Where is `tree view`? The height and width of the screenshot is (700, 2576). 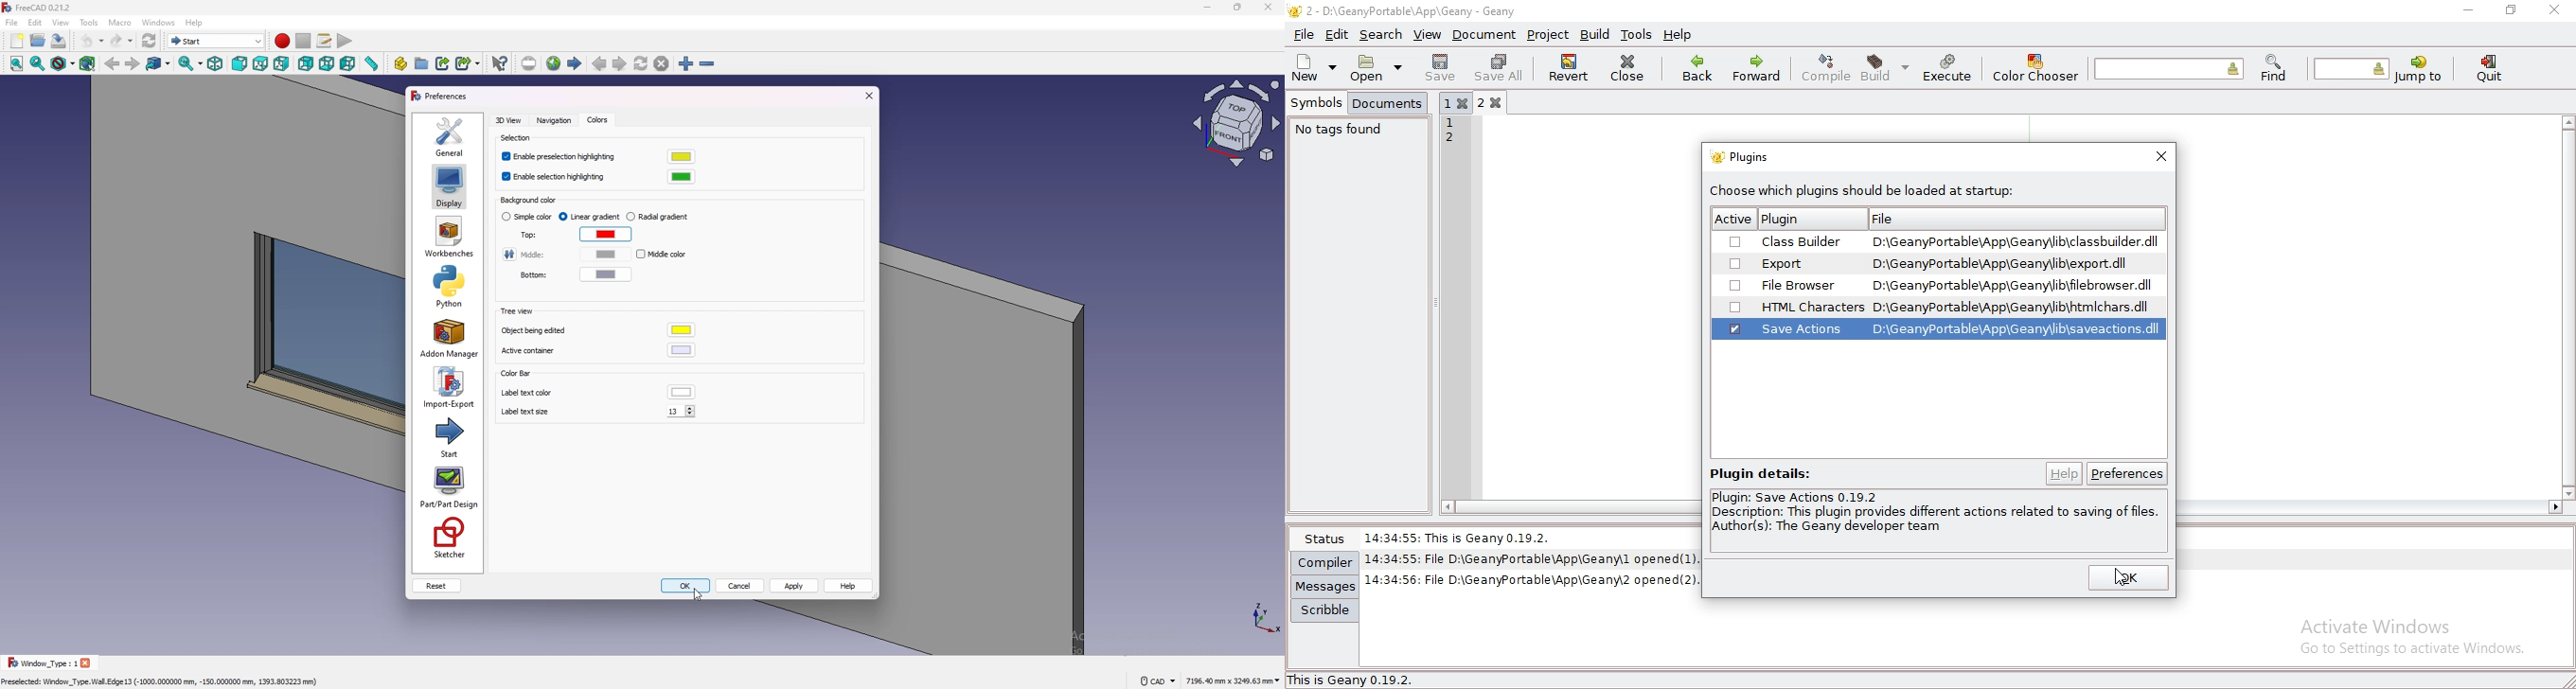 tree view is located at coordinates (515, 312).